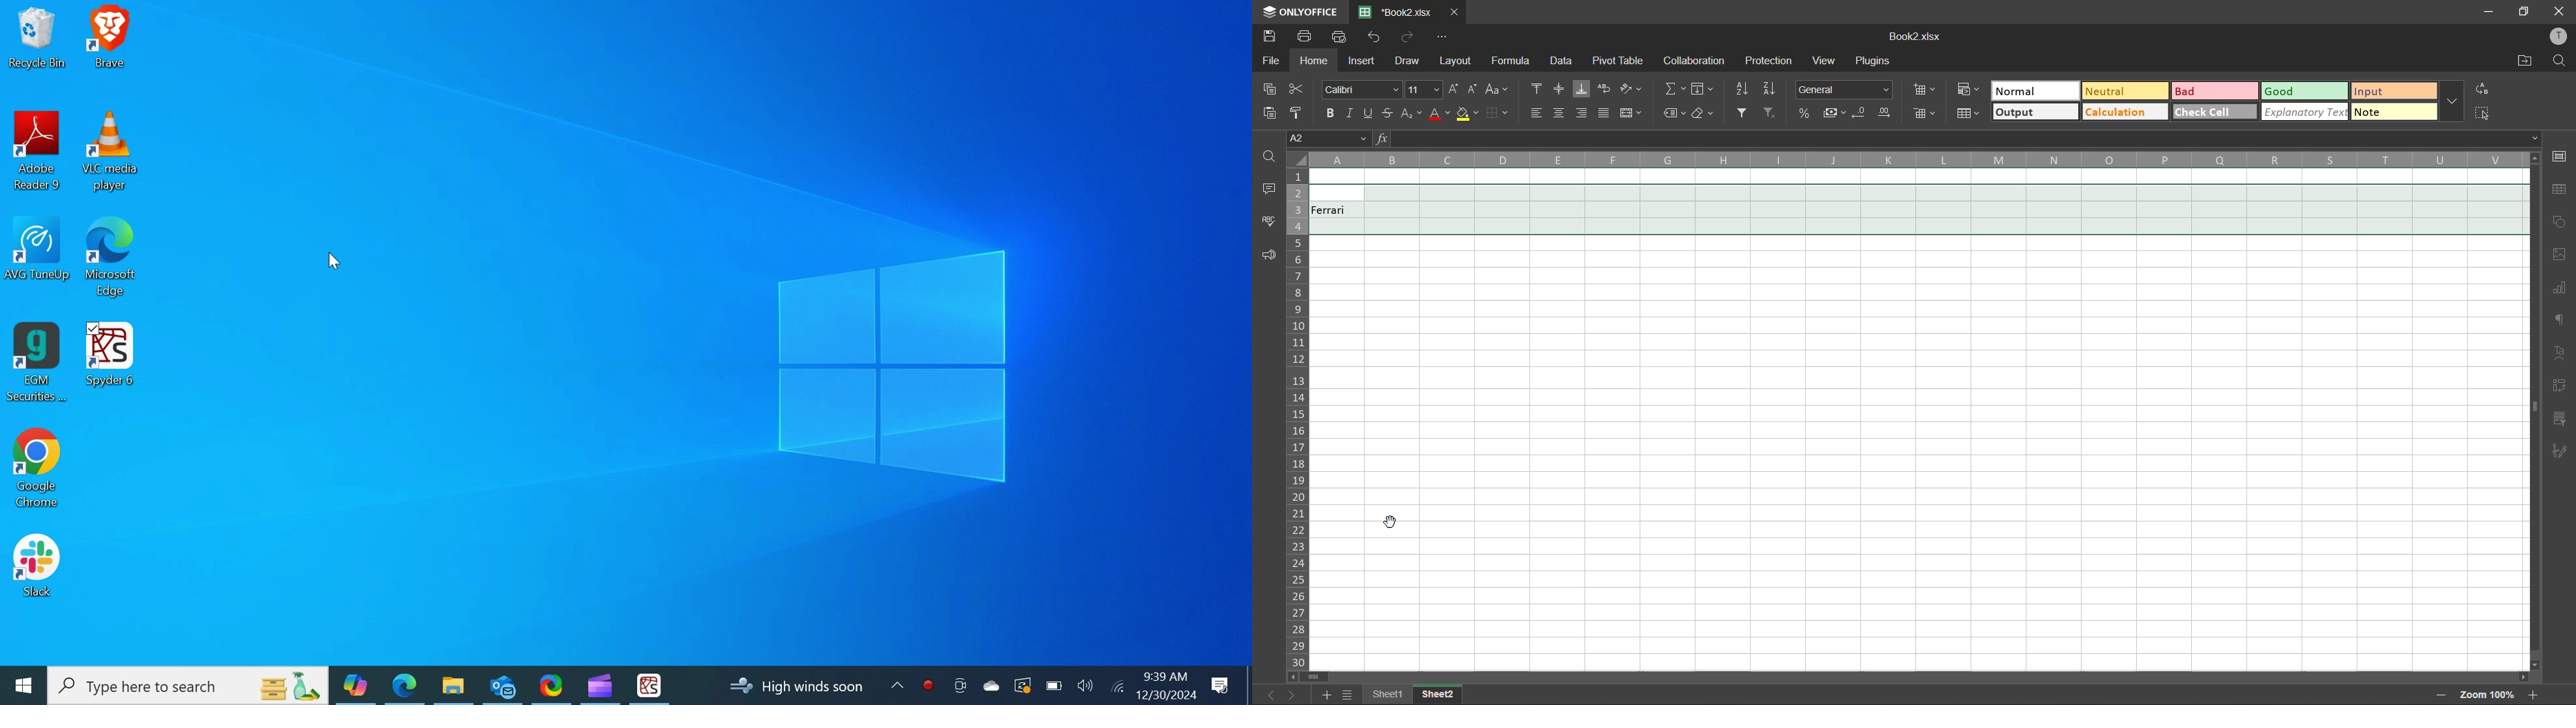 The height and width of the screenshot is (728, 2576). What do you see at coordinates (1424, 90) in the screenshot?
I see `font size` at bounding box center [1424, 90].